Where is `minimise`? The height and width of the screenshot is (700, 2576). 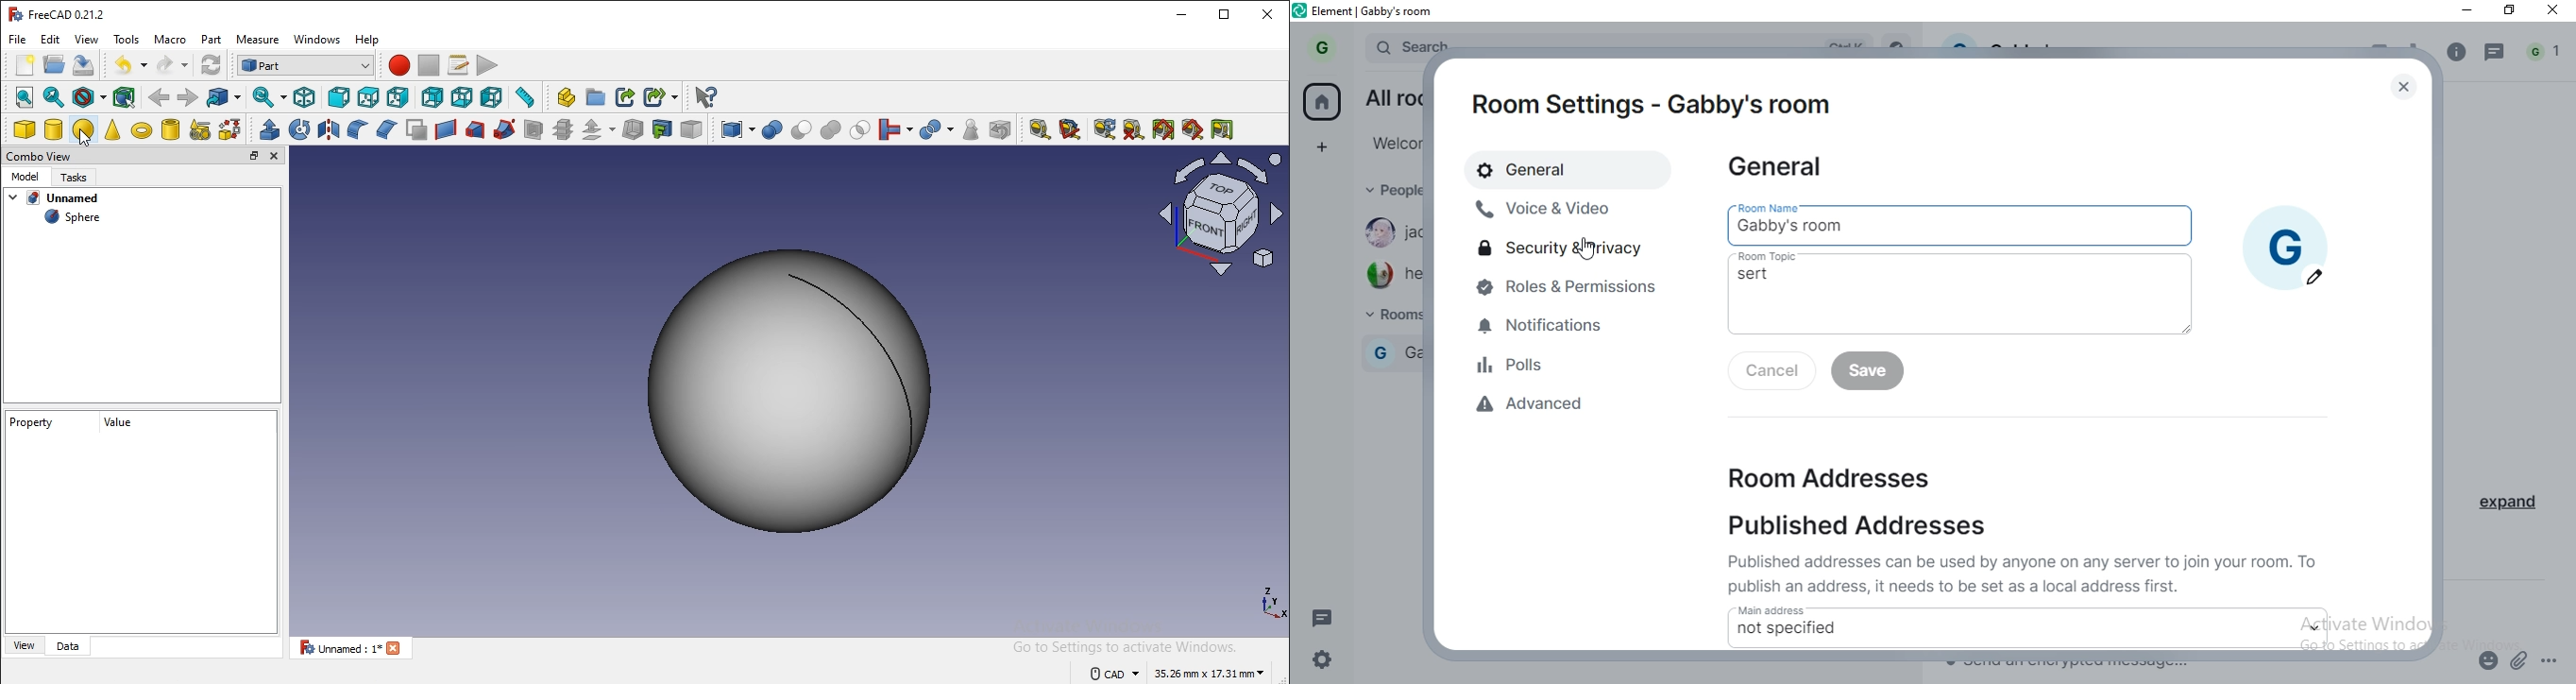
minimise is located at coordinates (2464, 12).